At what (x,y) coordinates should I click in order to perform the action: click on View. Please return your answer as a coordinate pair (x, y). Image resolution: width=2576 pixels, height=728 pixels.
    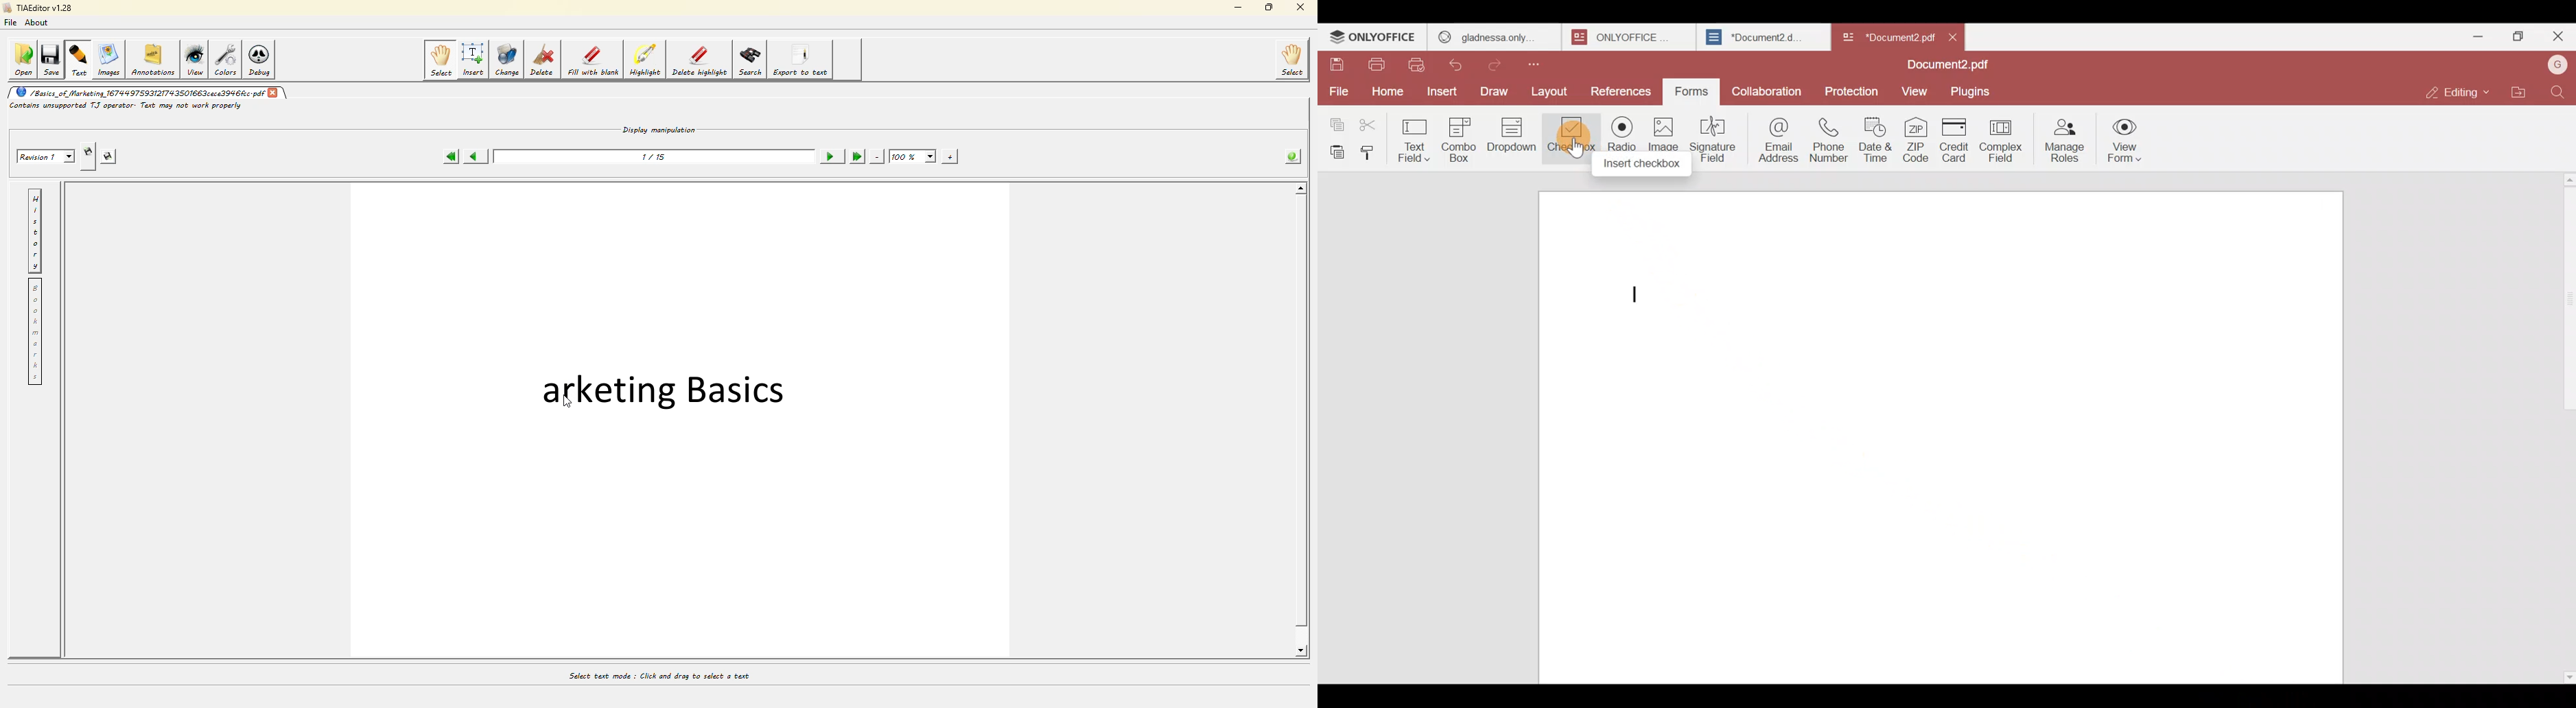
    Looking at the image, I should click on (1917, 91).